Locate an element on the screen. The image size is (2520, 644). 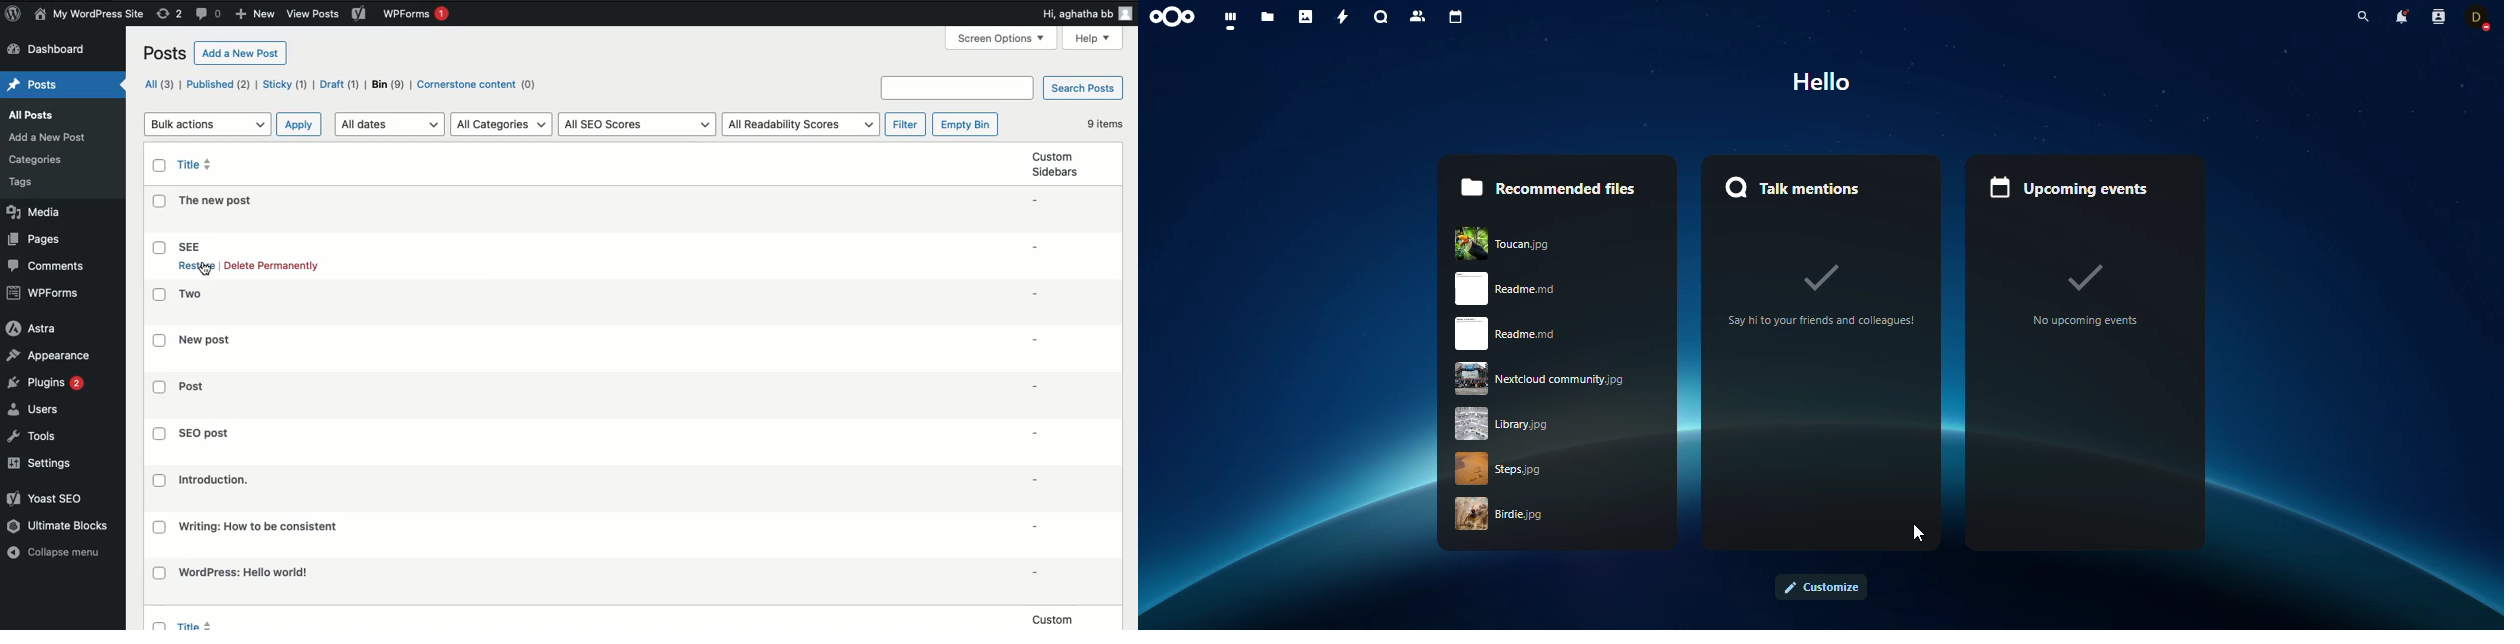
library jpg  is located at coordinates (1540, 424).